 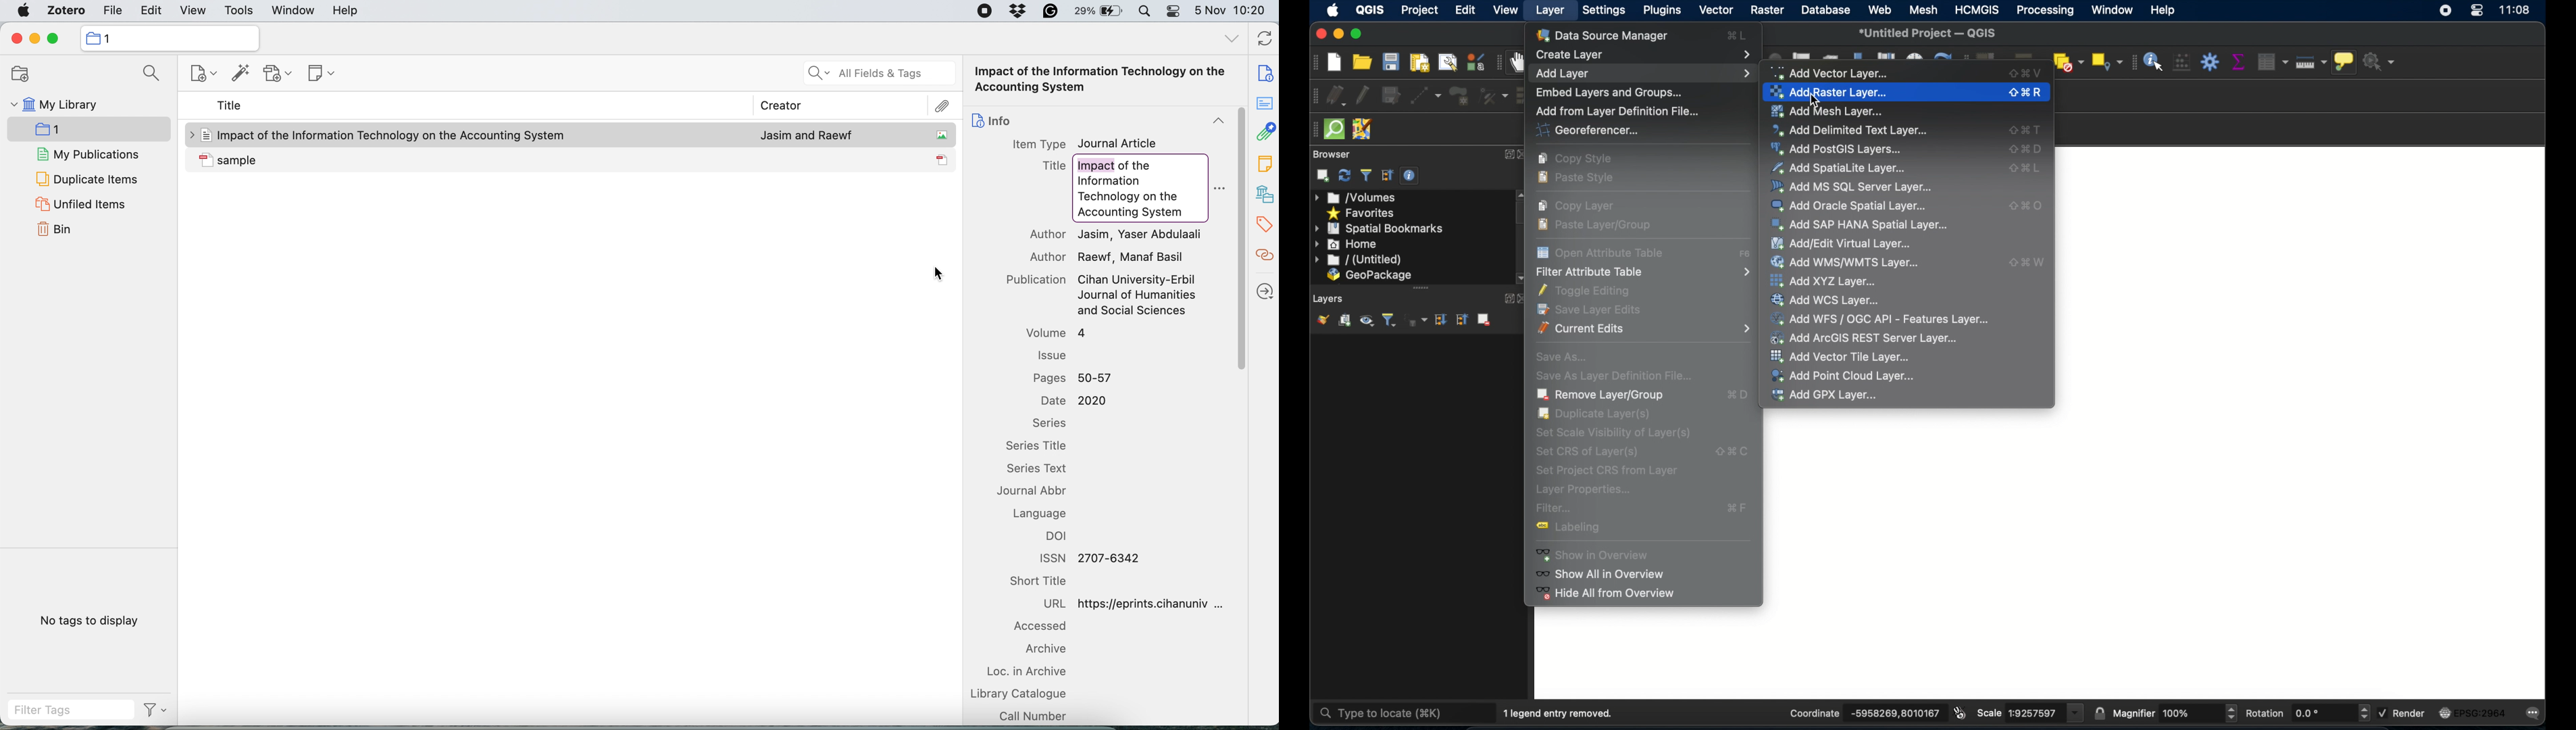 I want to click on filter tags, so click(x=154, y=710).